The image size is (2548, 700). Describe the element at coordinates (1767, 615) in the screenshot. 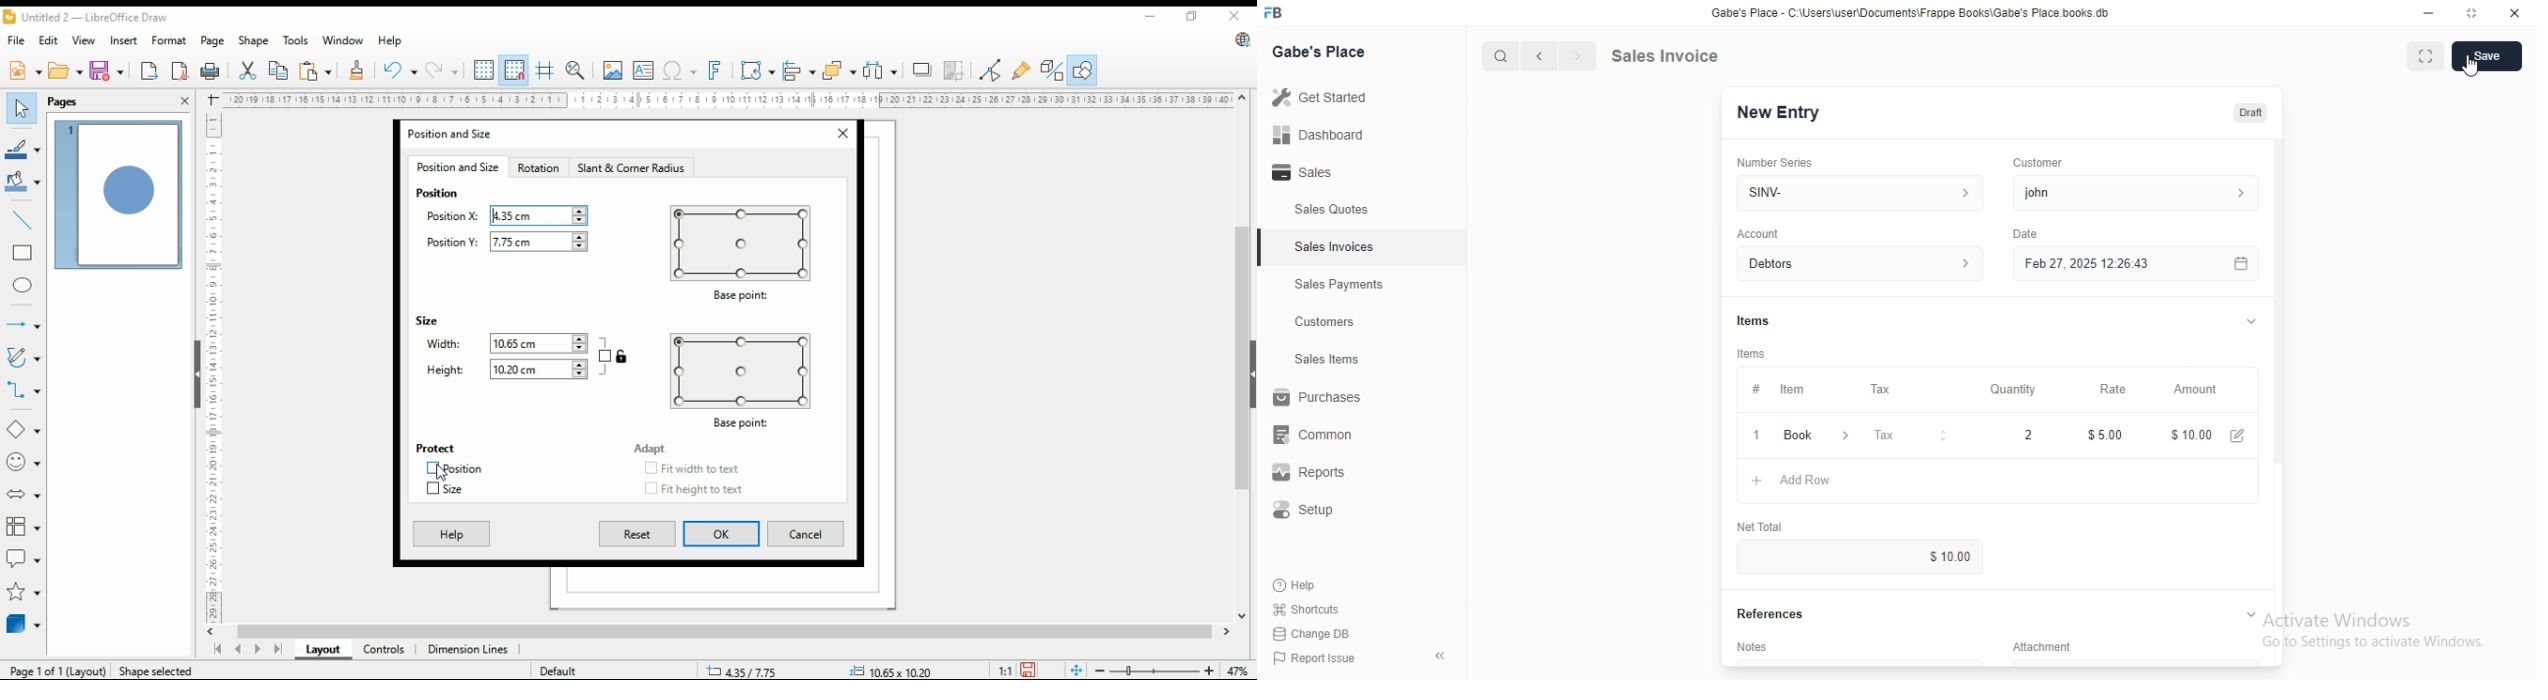

I see `References` at that location.